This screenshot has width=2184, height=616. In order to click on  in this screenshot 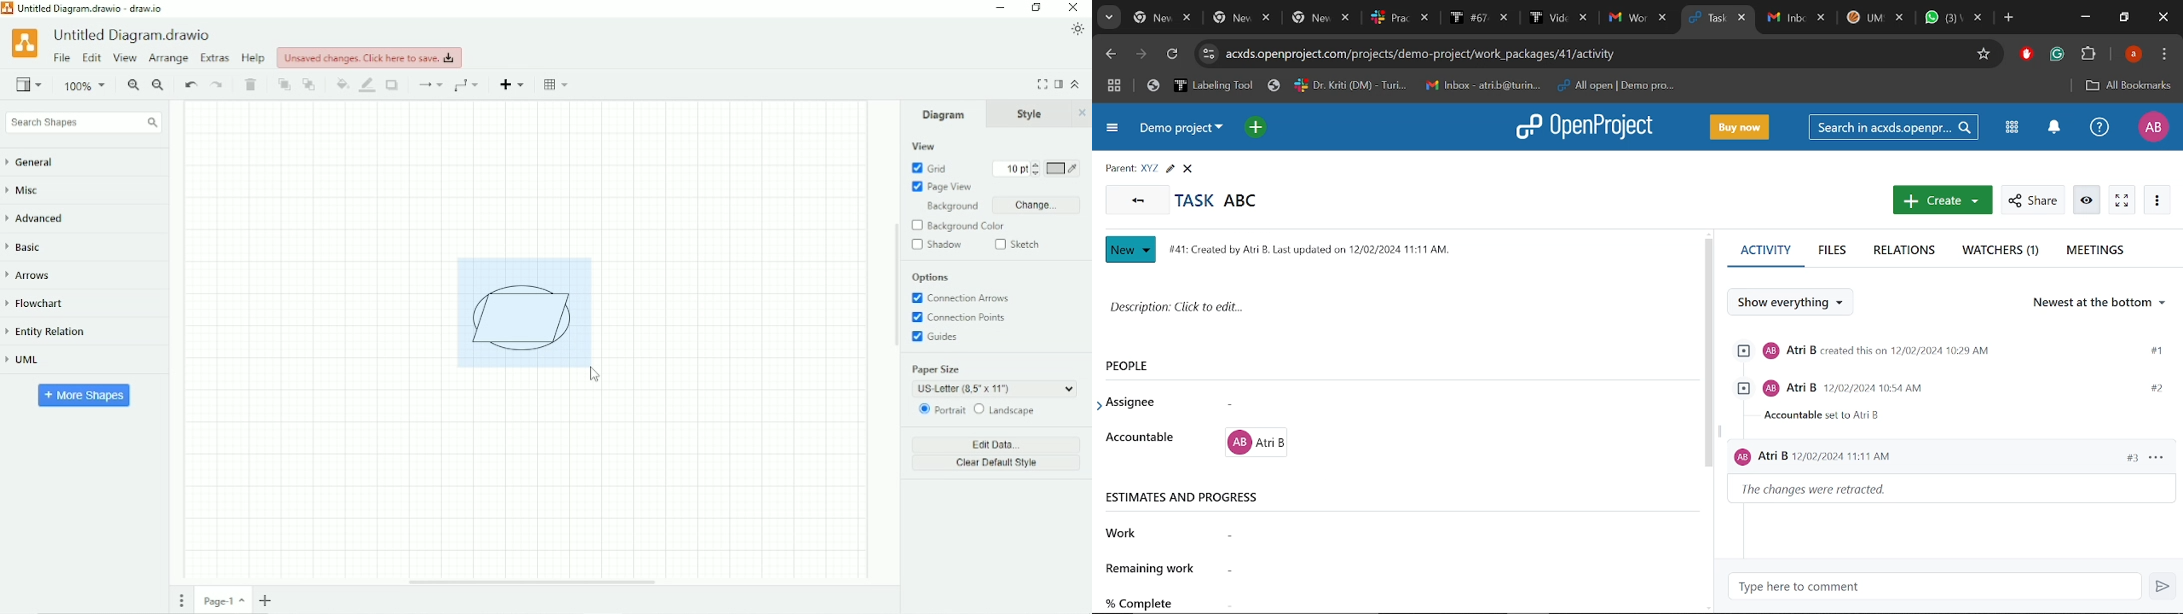, I will do `click(2032, 200)`.